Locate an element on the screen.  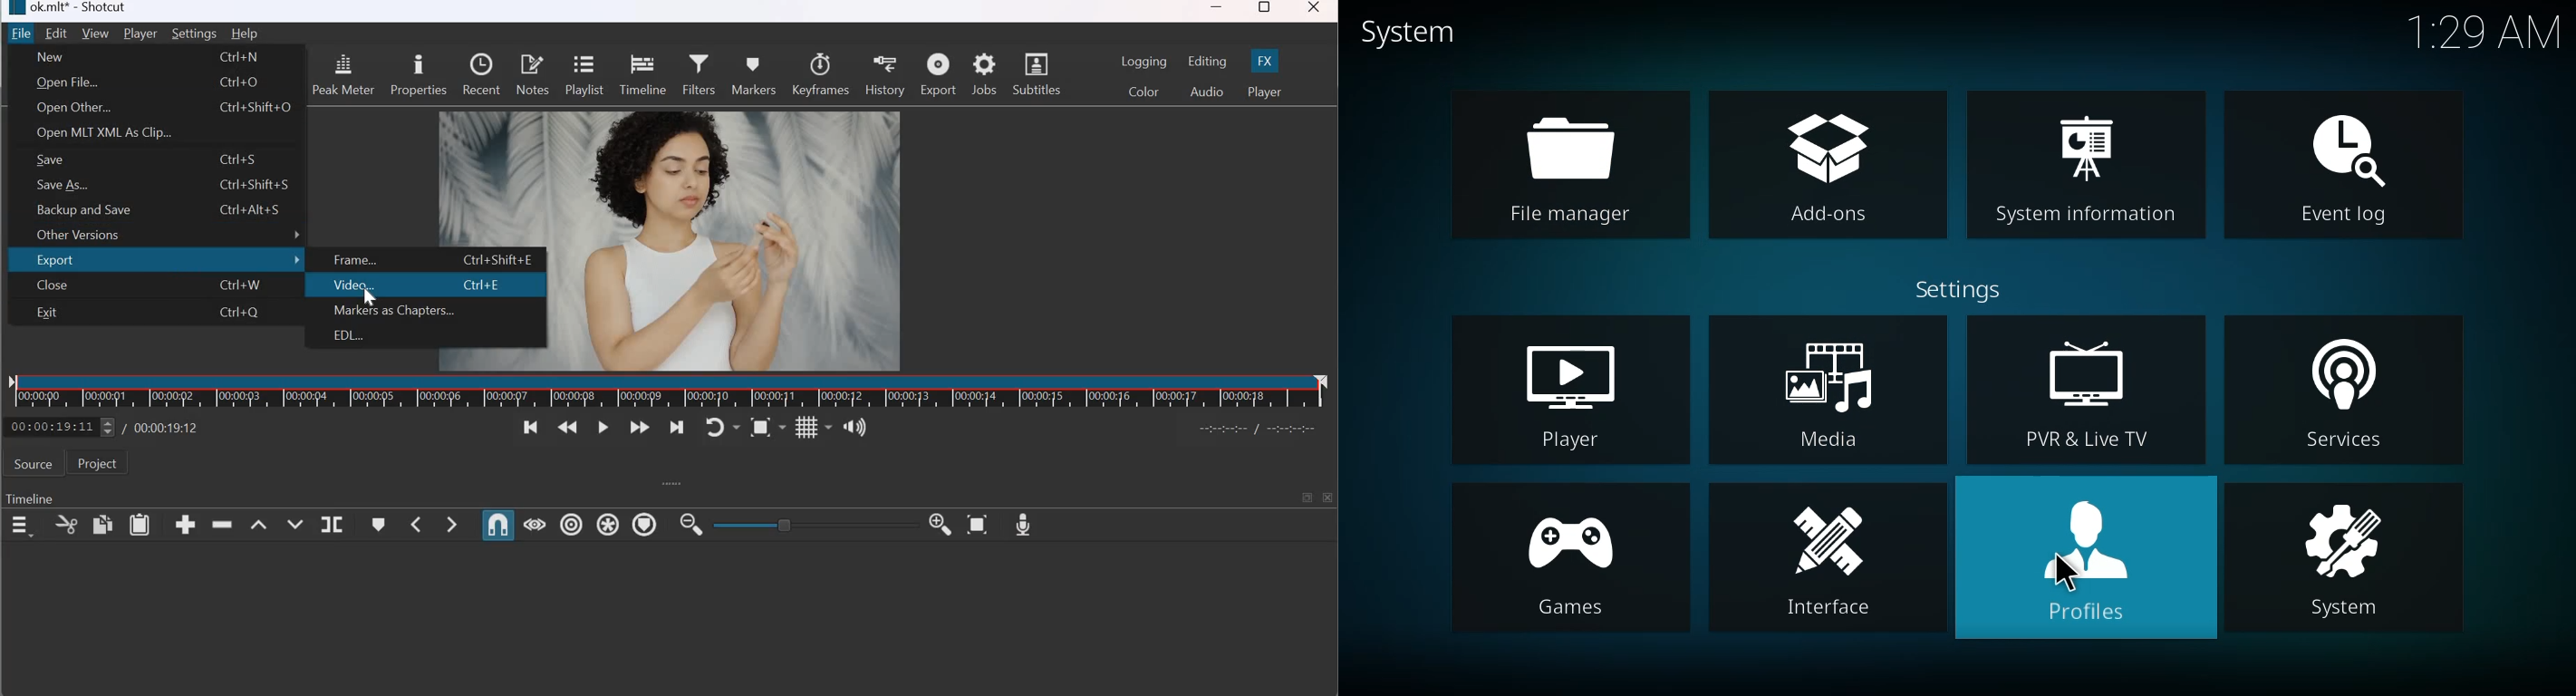
time is located at coordinates (2485, 32).